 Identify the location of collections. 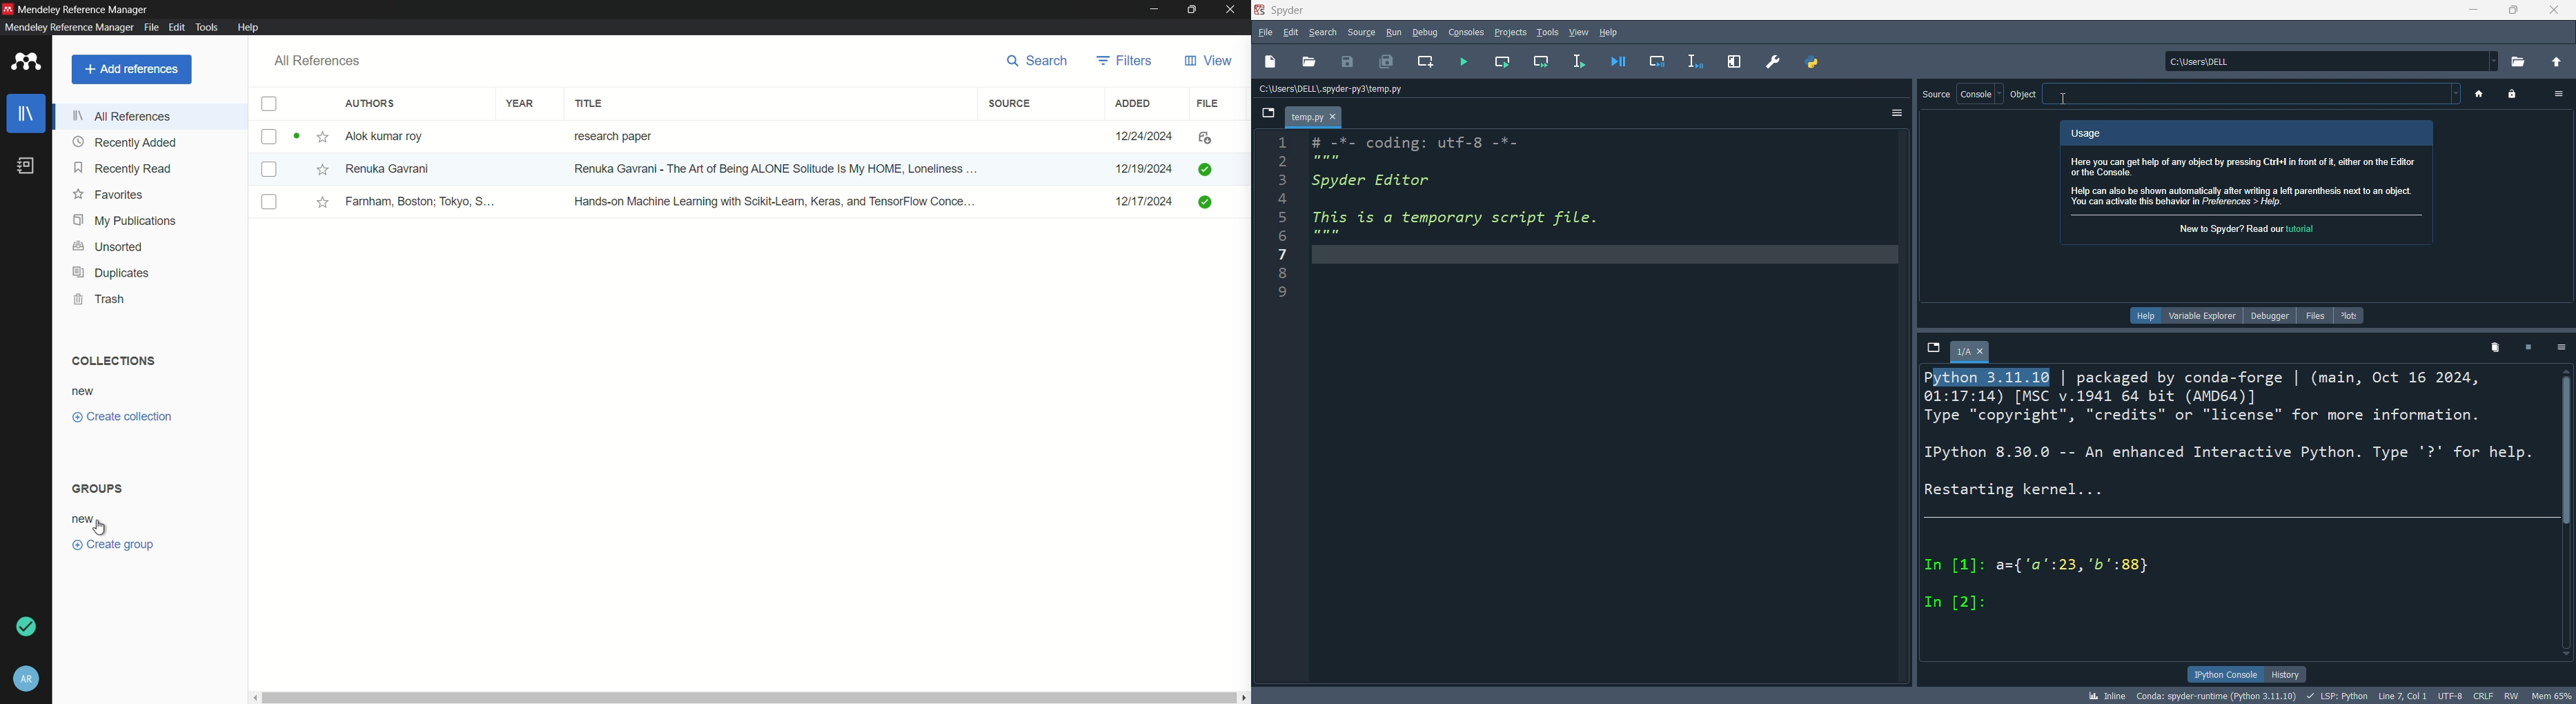
(110, 360).